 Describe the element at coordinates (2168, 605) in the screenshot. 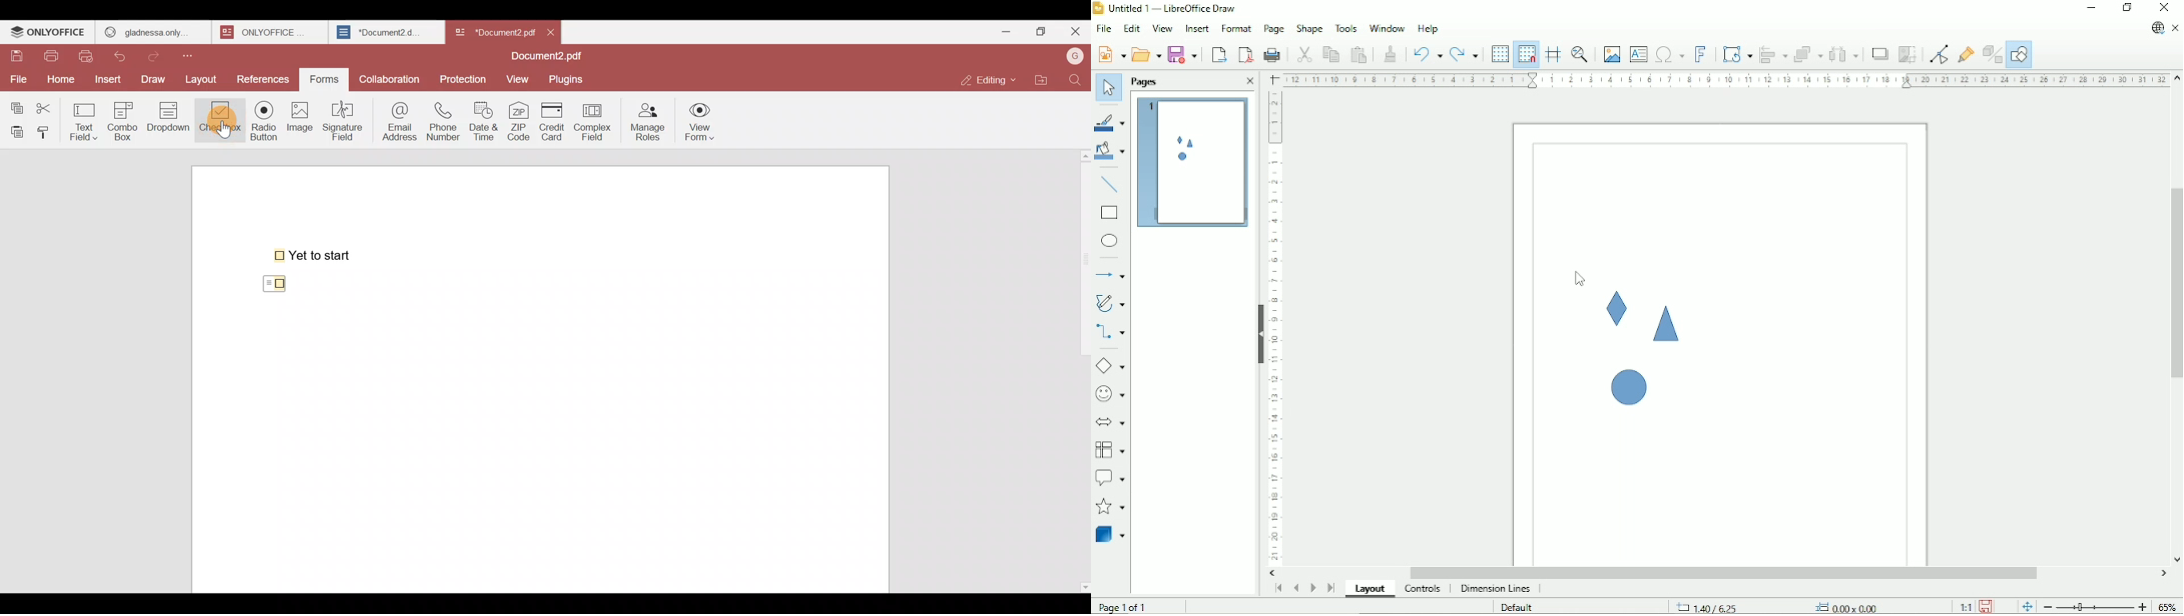

I see `Zoom factor` at that location.